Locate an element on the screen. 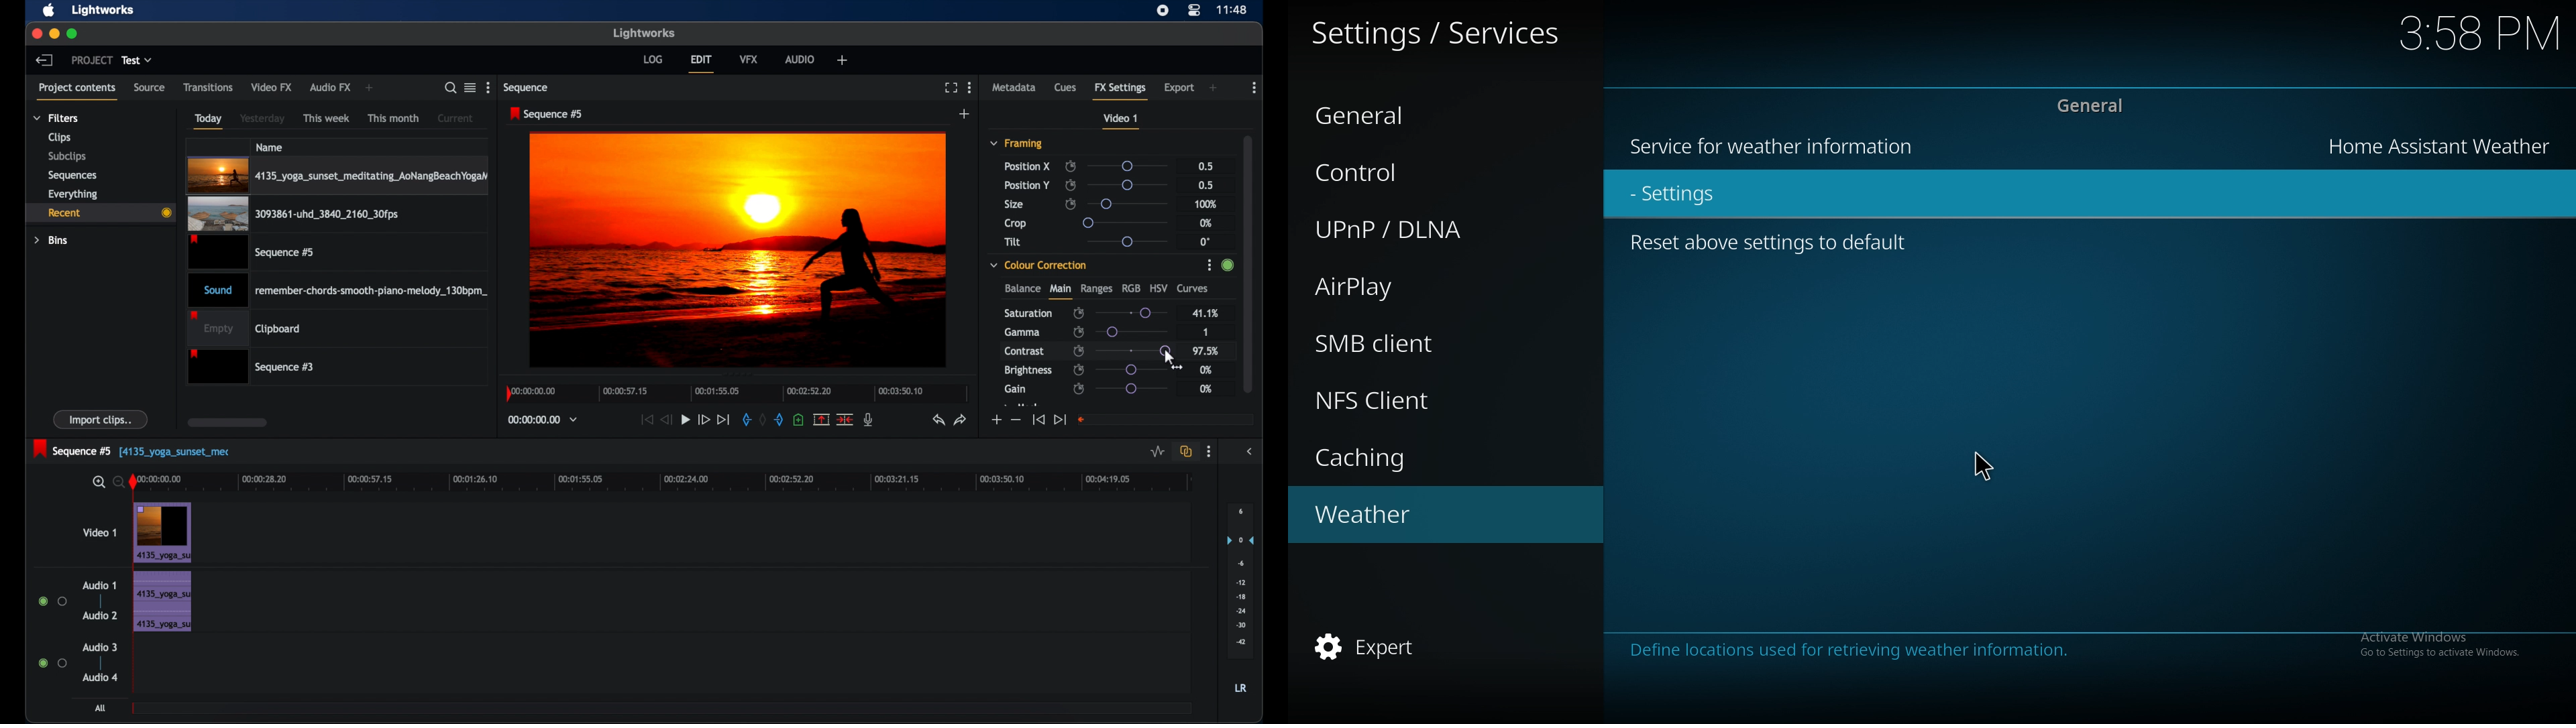  enable/disable keyframes is located at coordinates (1071, 204).